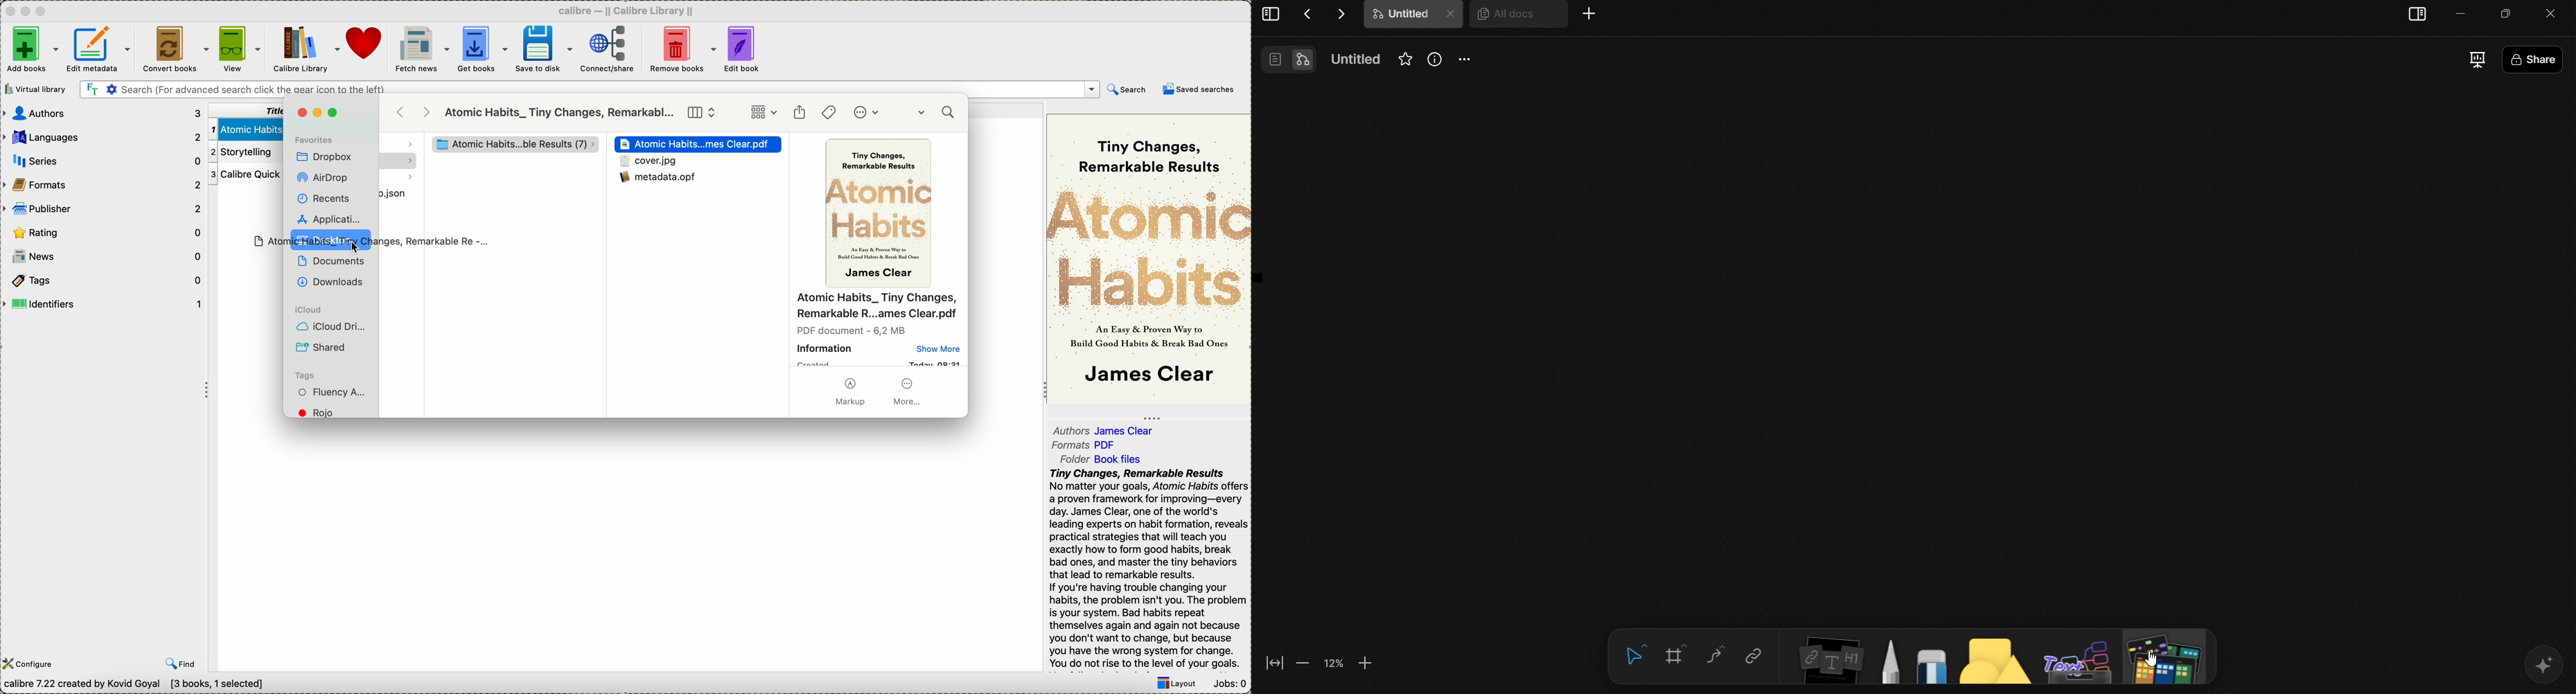 This screenshot has height=700, width=2576. Describe the element at coordinates (103, 184) in the screenshot. I see `formats` at that location.